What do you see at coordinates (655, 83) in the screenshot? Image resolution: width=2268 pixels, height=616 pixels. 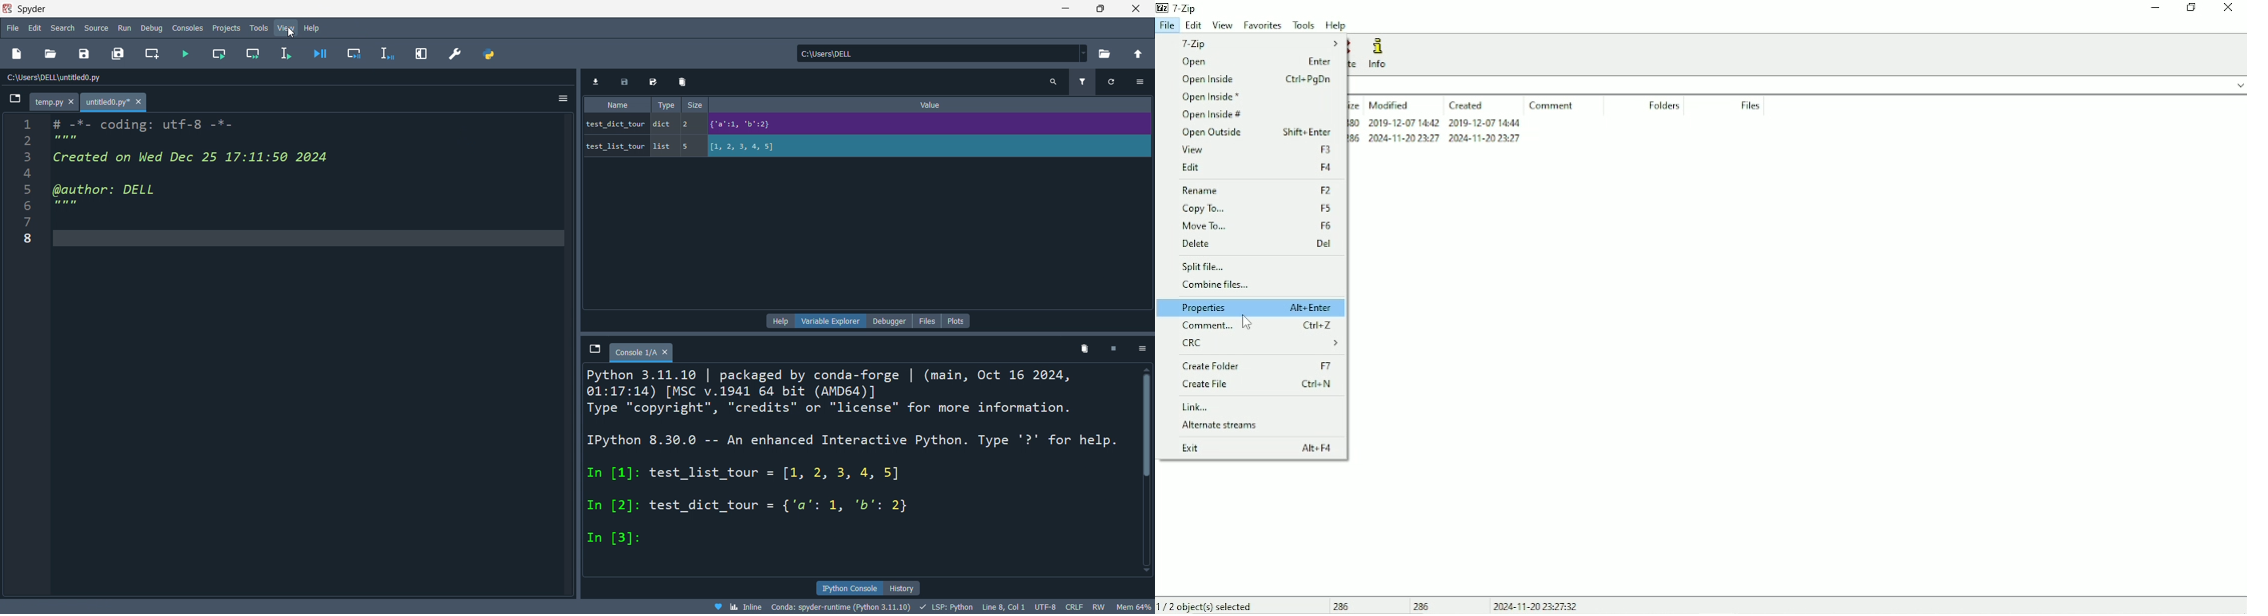 I see `save as` at bounding box center [655, 83].